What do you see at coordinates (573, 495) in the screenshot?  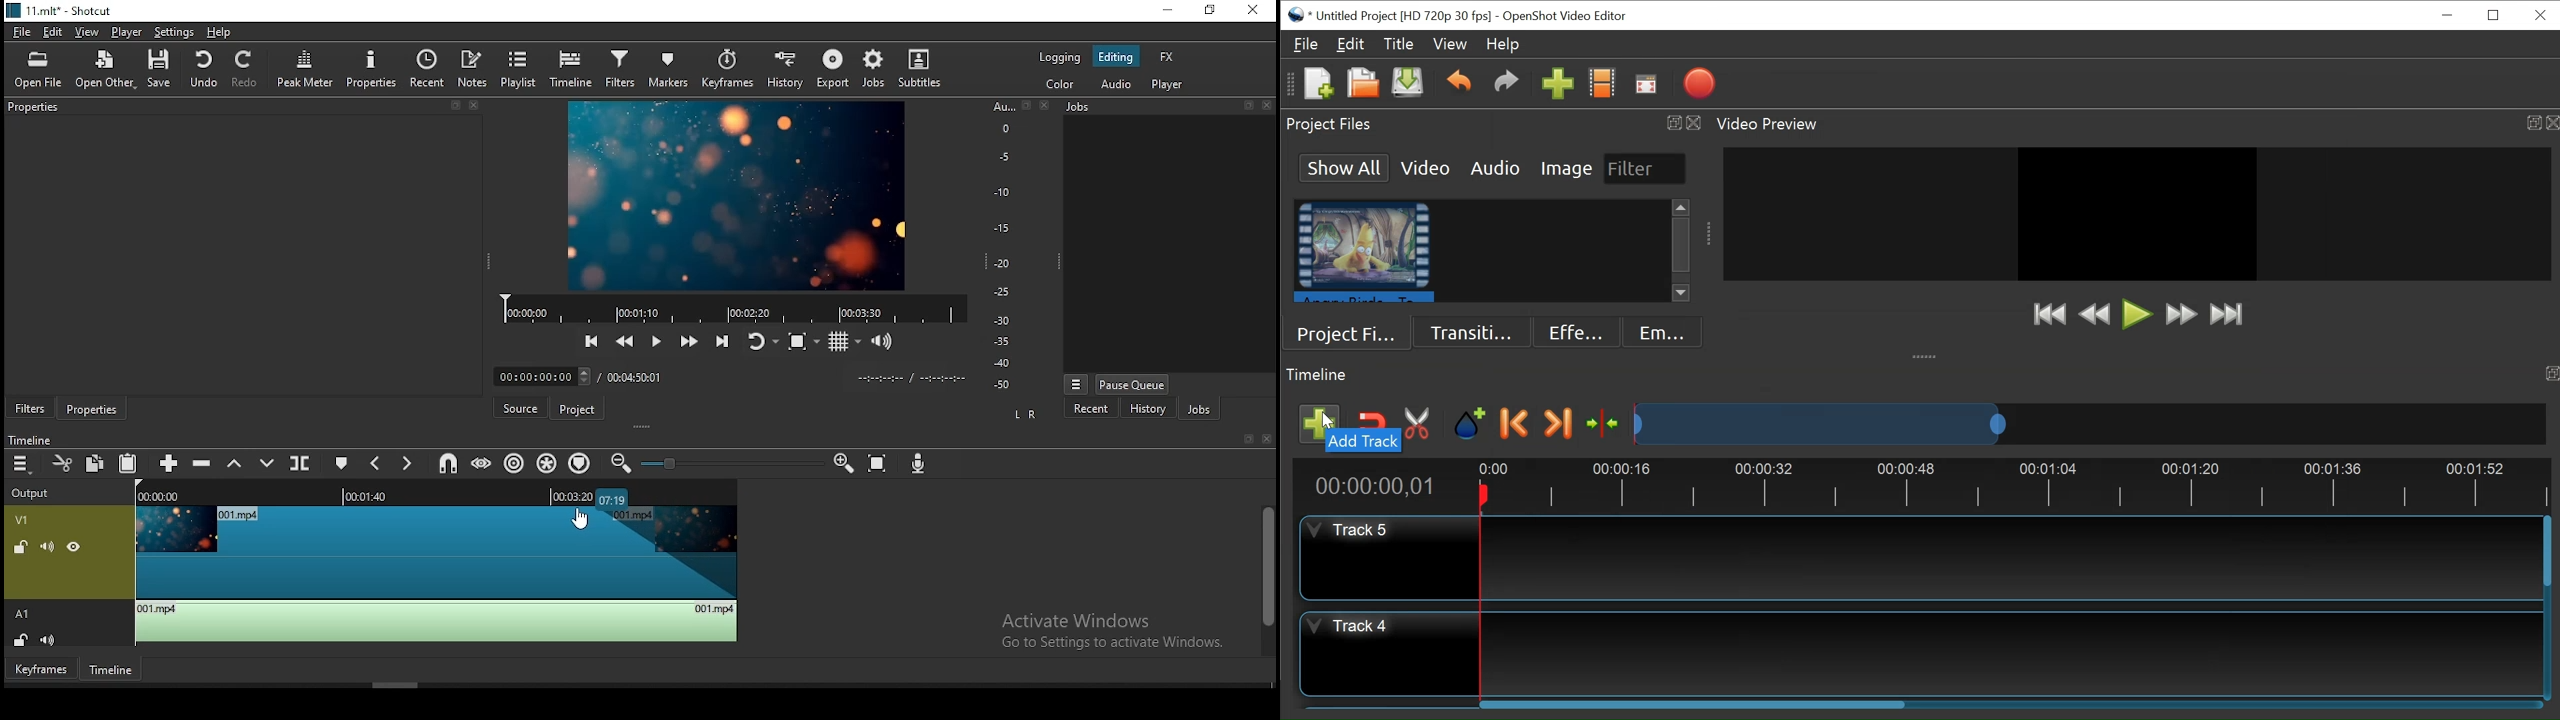 I see `remaining time` at bounding box center [573, 495].